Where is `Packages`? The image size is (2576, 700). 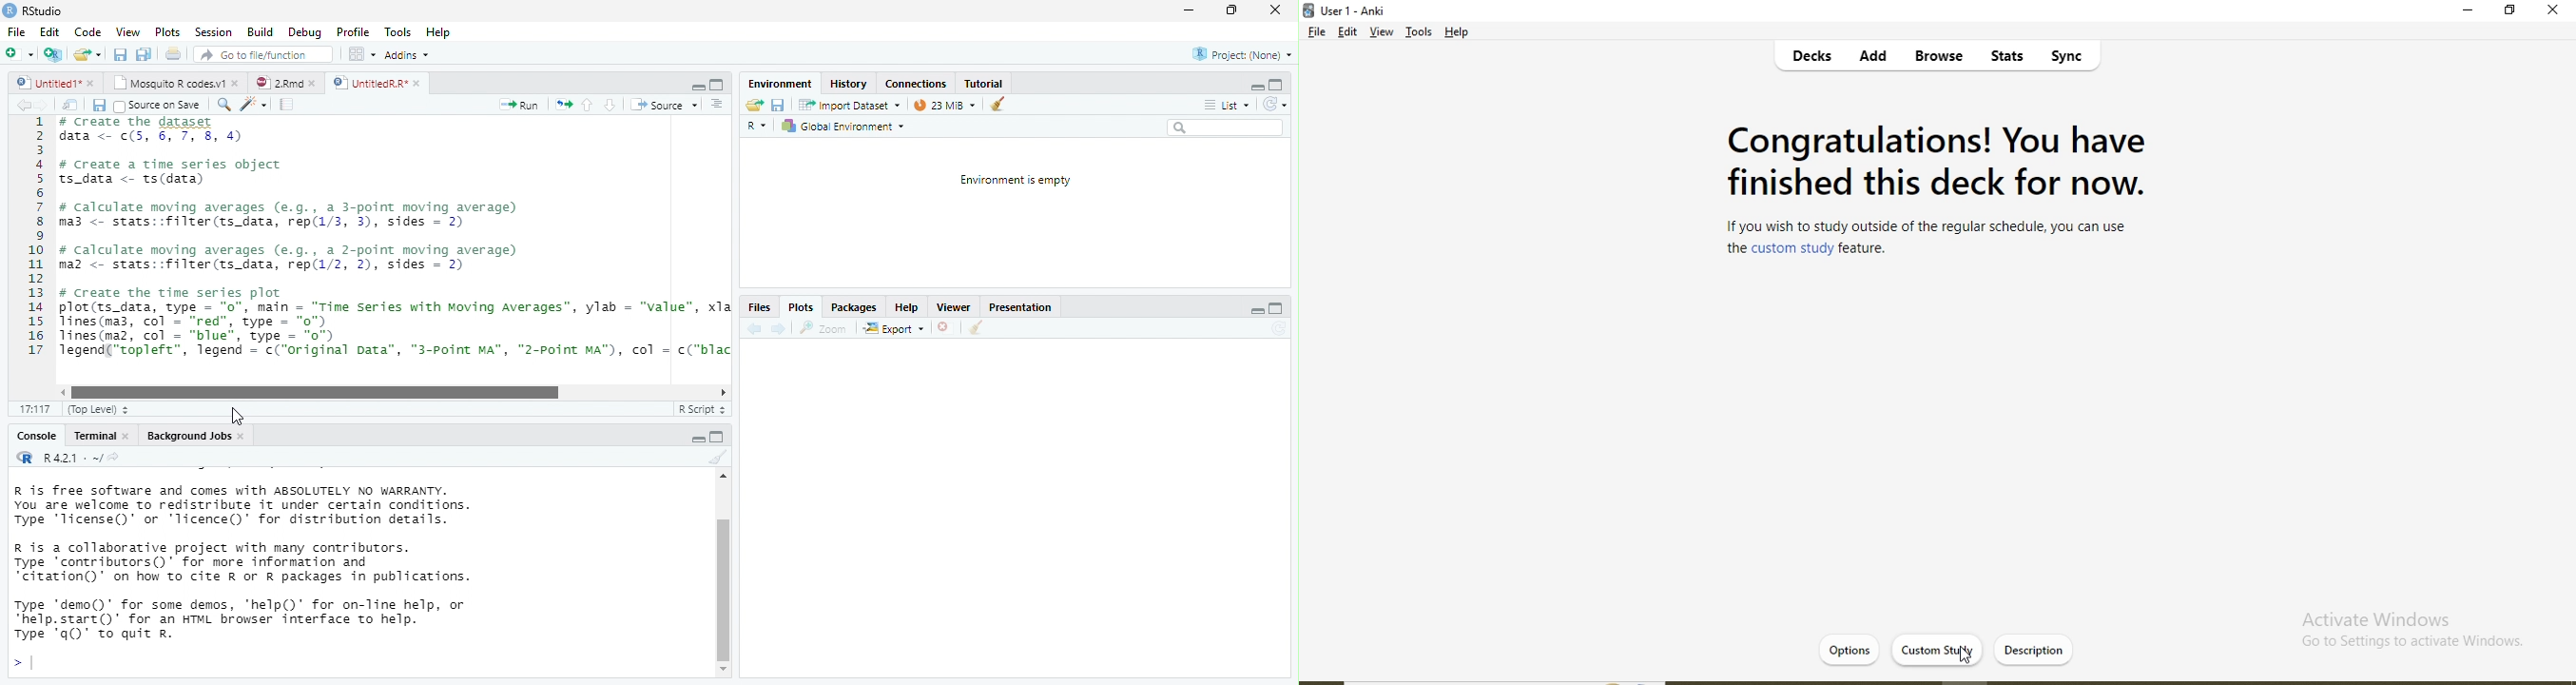
Packages is located at coordinates (854, 307).